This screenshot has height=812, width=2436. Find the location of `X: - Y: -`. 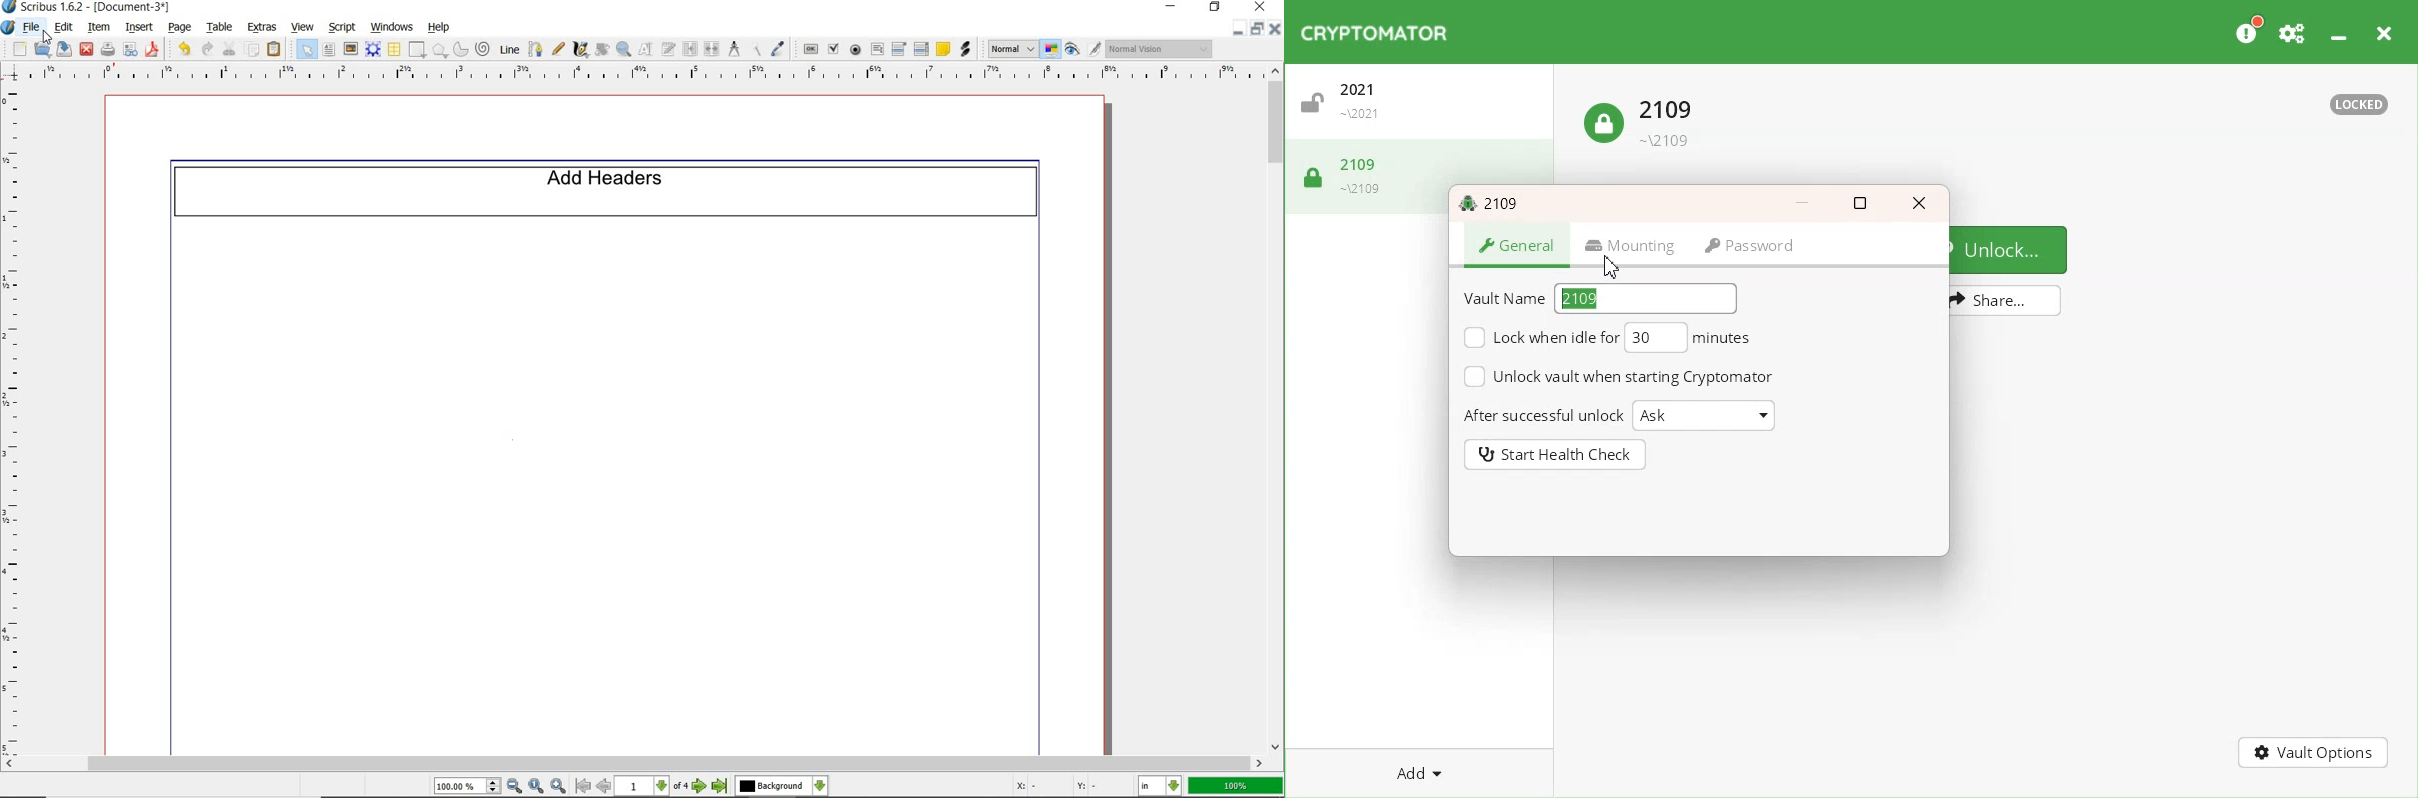

X: - Y: - is located at coordinates (1053, 786).